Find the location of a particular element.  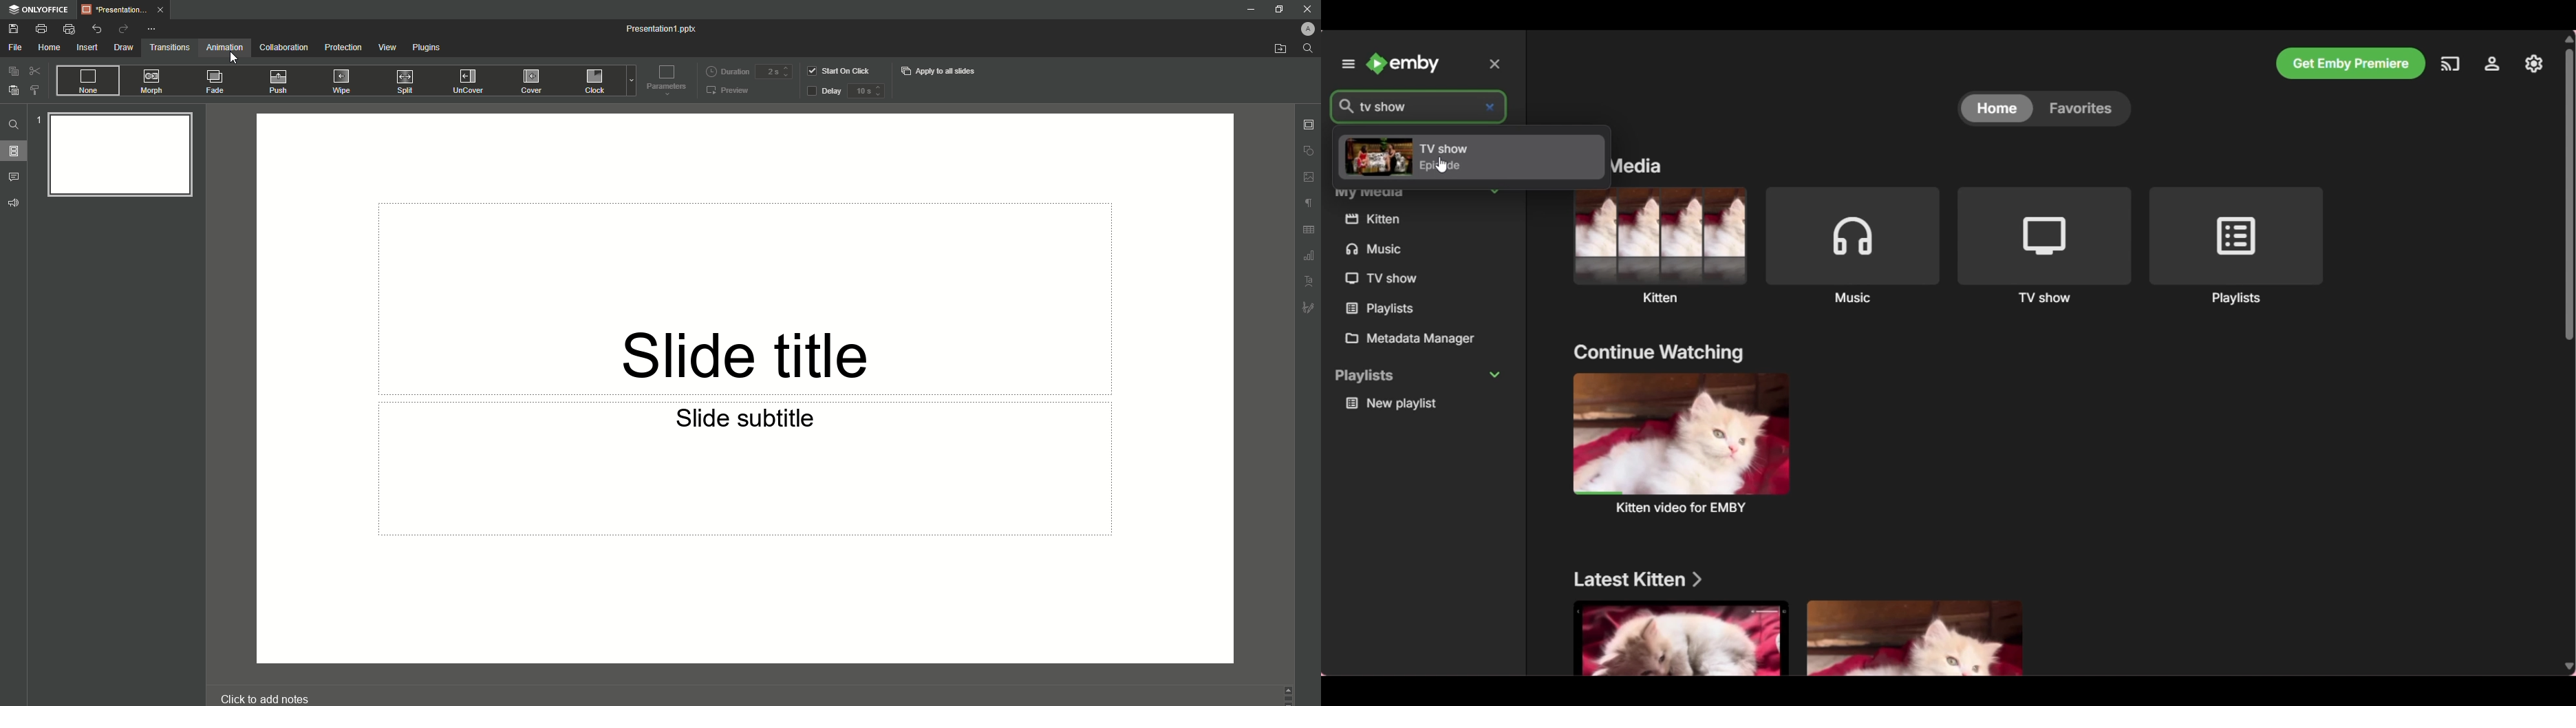

Slide Title is located at coordinates (755, 338).